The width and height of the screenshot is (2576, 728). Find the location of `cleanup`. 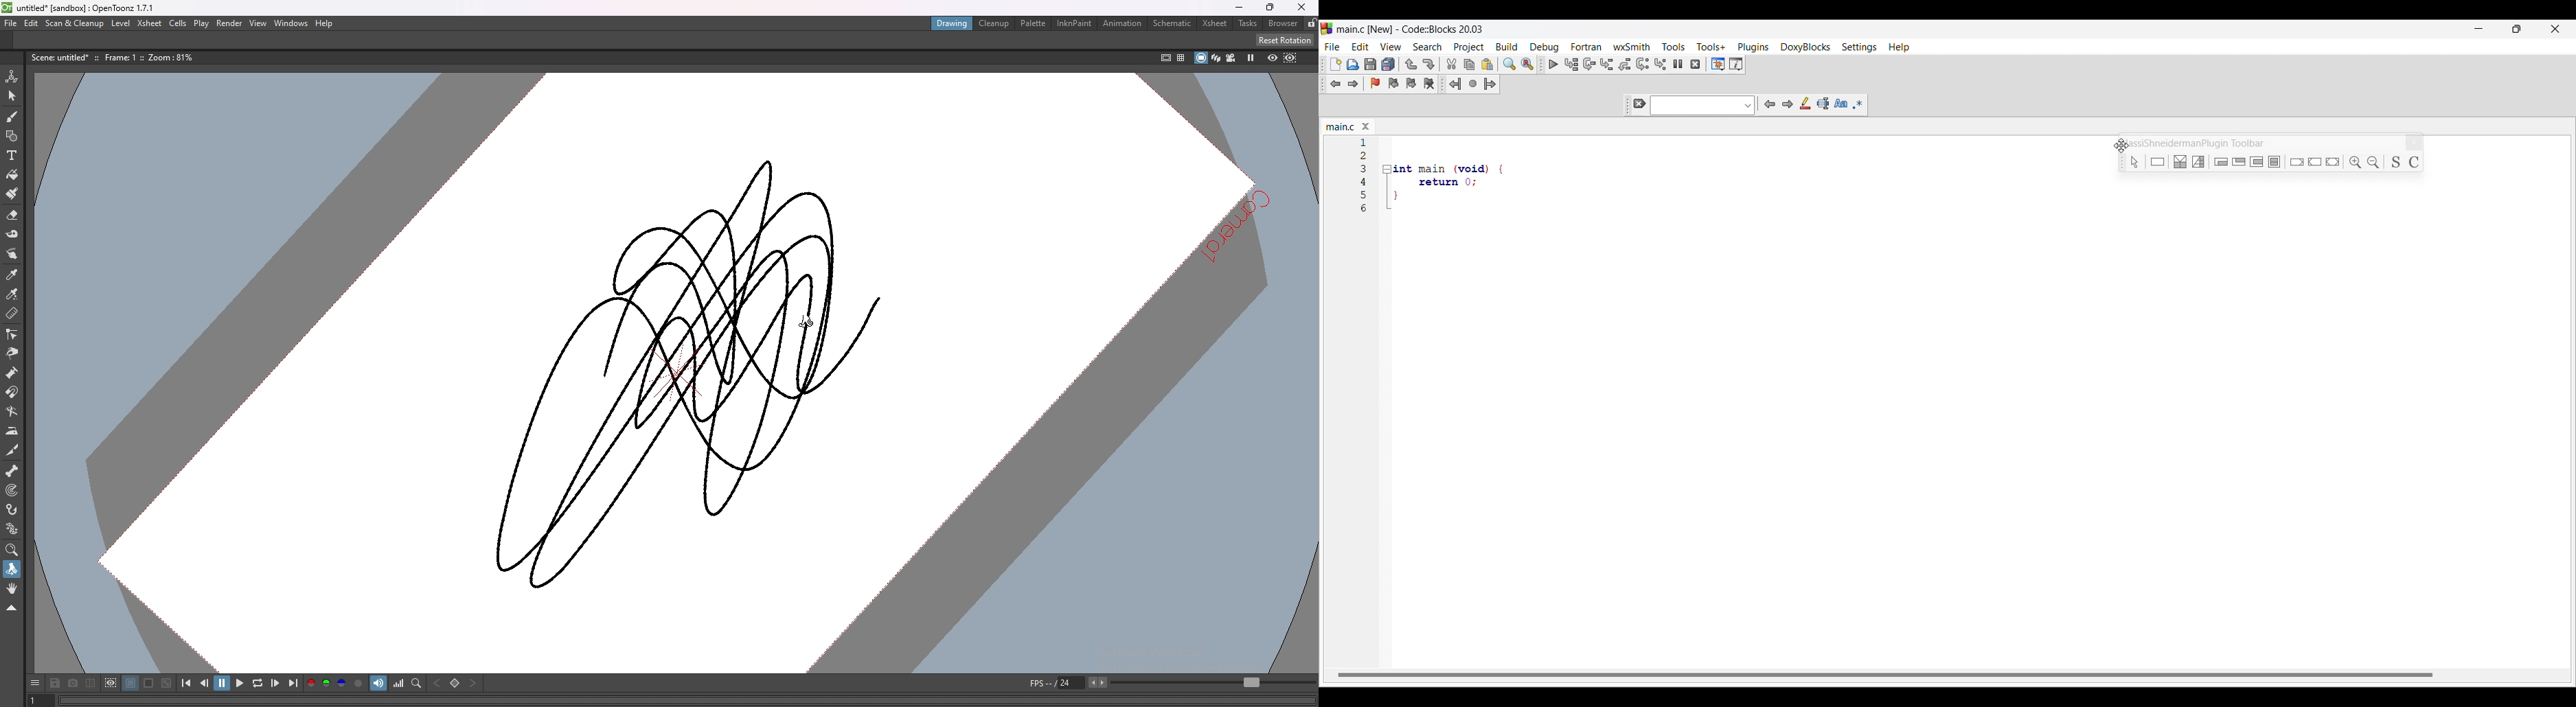

cleanup is located at coordinates (994, 23).